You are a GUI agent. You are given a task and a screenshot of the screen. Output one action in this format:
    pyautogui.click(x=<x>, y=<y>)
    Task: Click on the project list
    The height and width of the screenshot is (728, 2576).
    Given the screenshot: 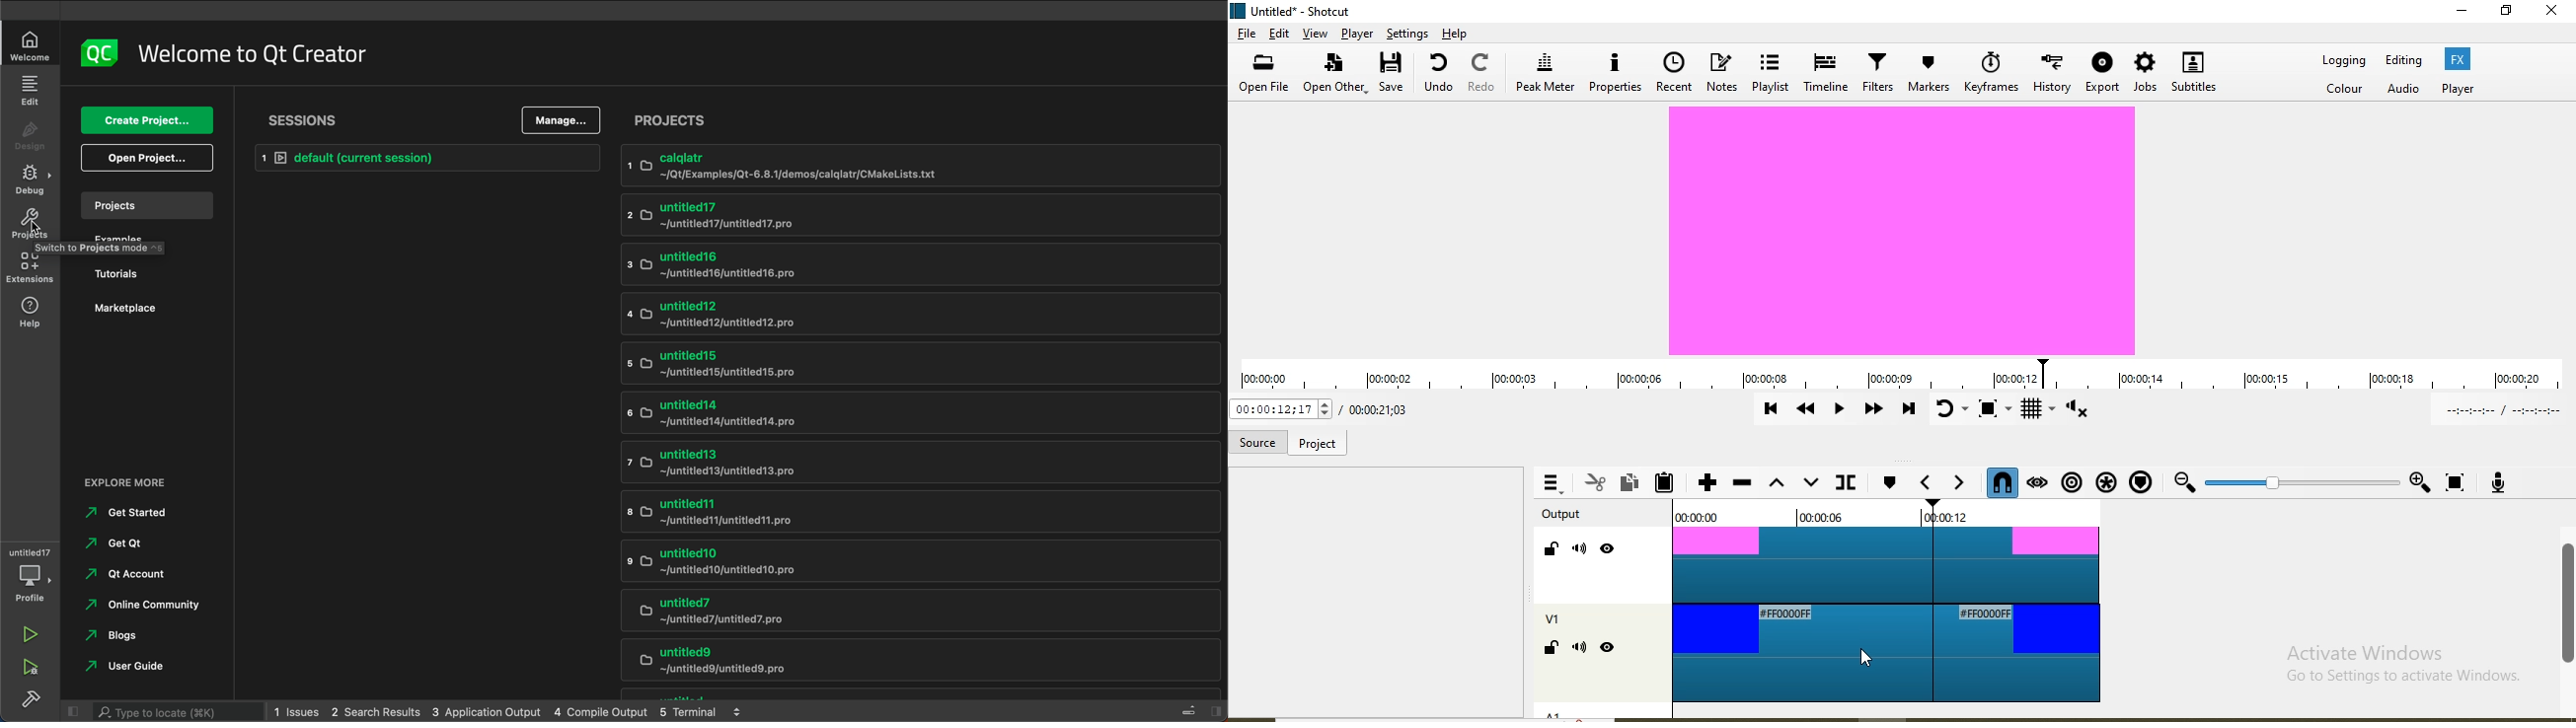 What is the action you would take?
    pyautogui.click(x=925, y=120)
    